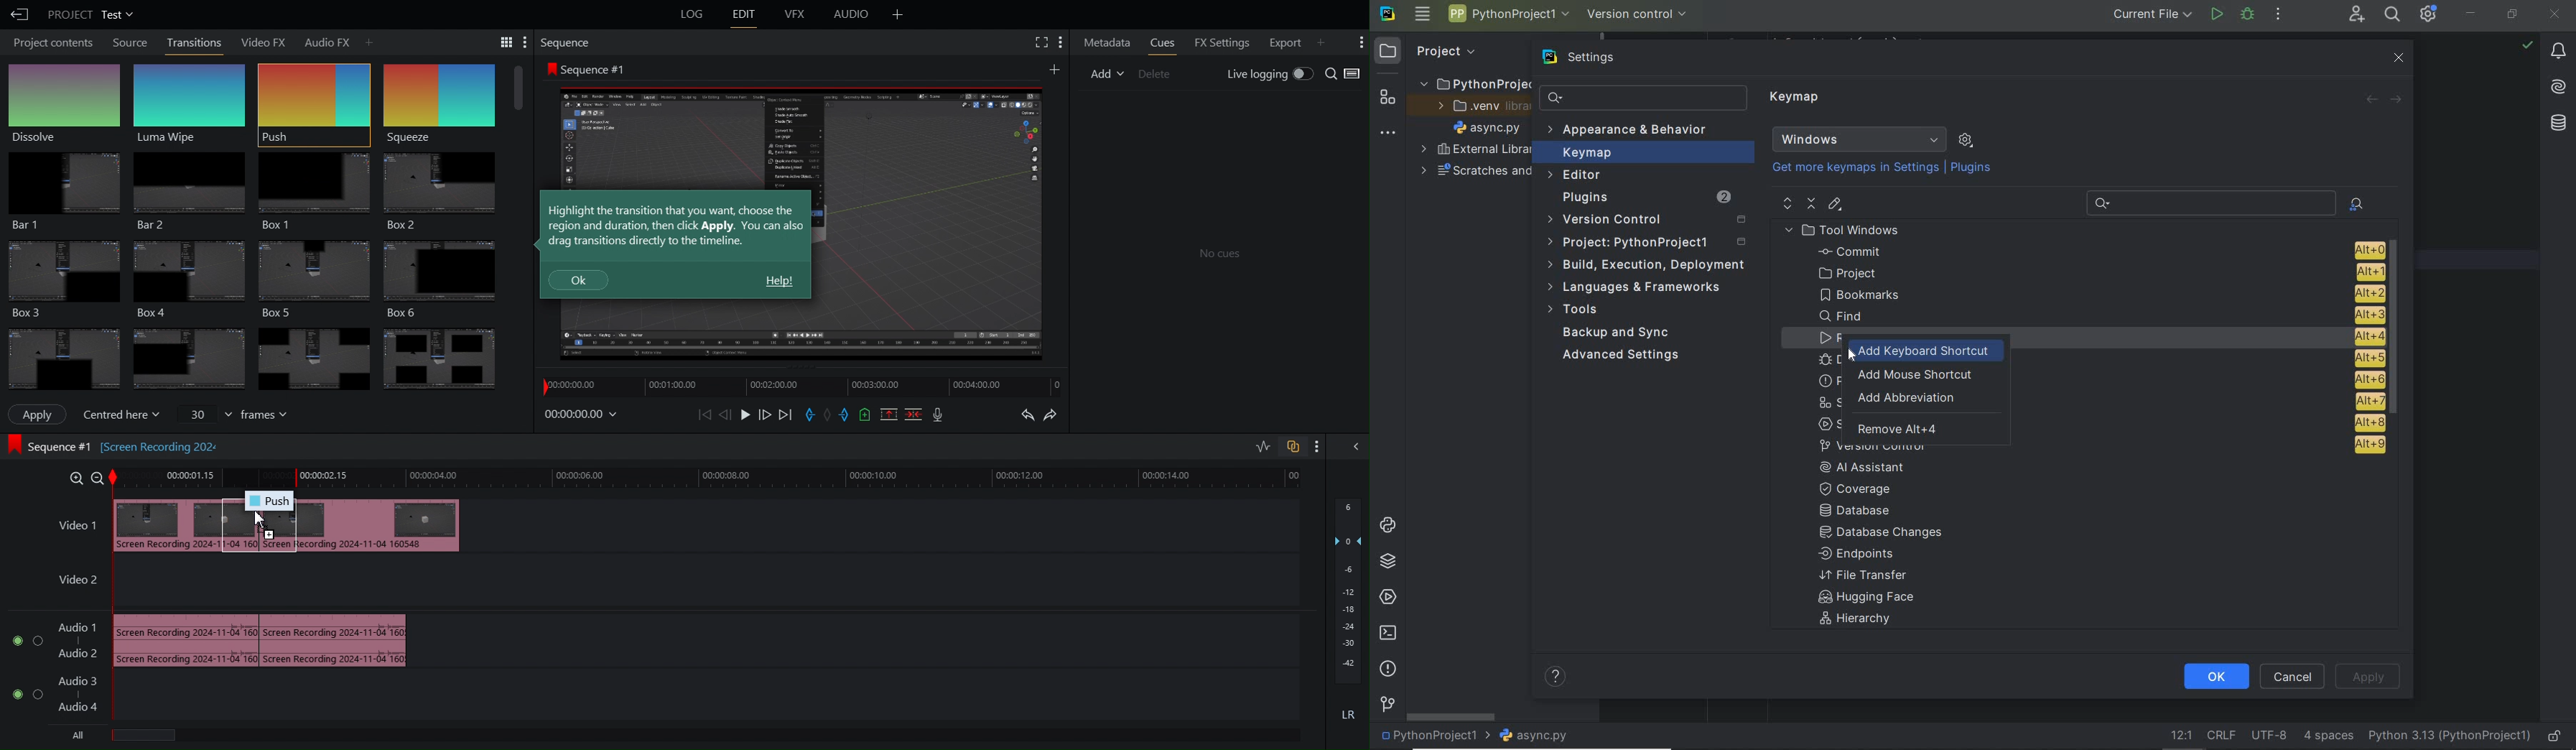 The height and width of the screenshot is (756, 2576). Describe the element at coordinates (2369, 401) in the screenshot. I see `alt + 7` at that location.